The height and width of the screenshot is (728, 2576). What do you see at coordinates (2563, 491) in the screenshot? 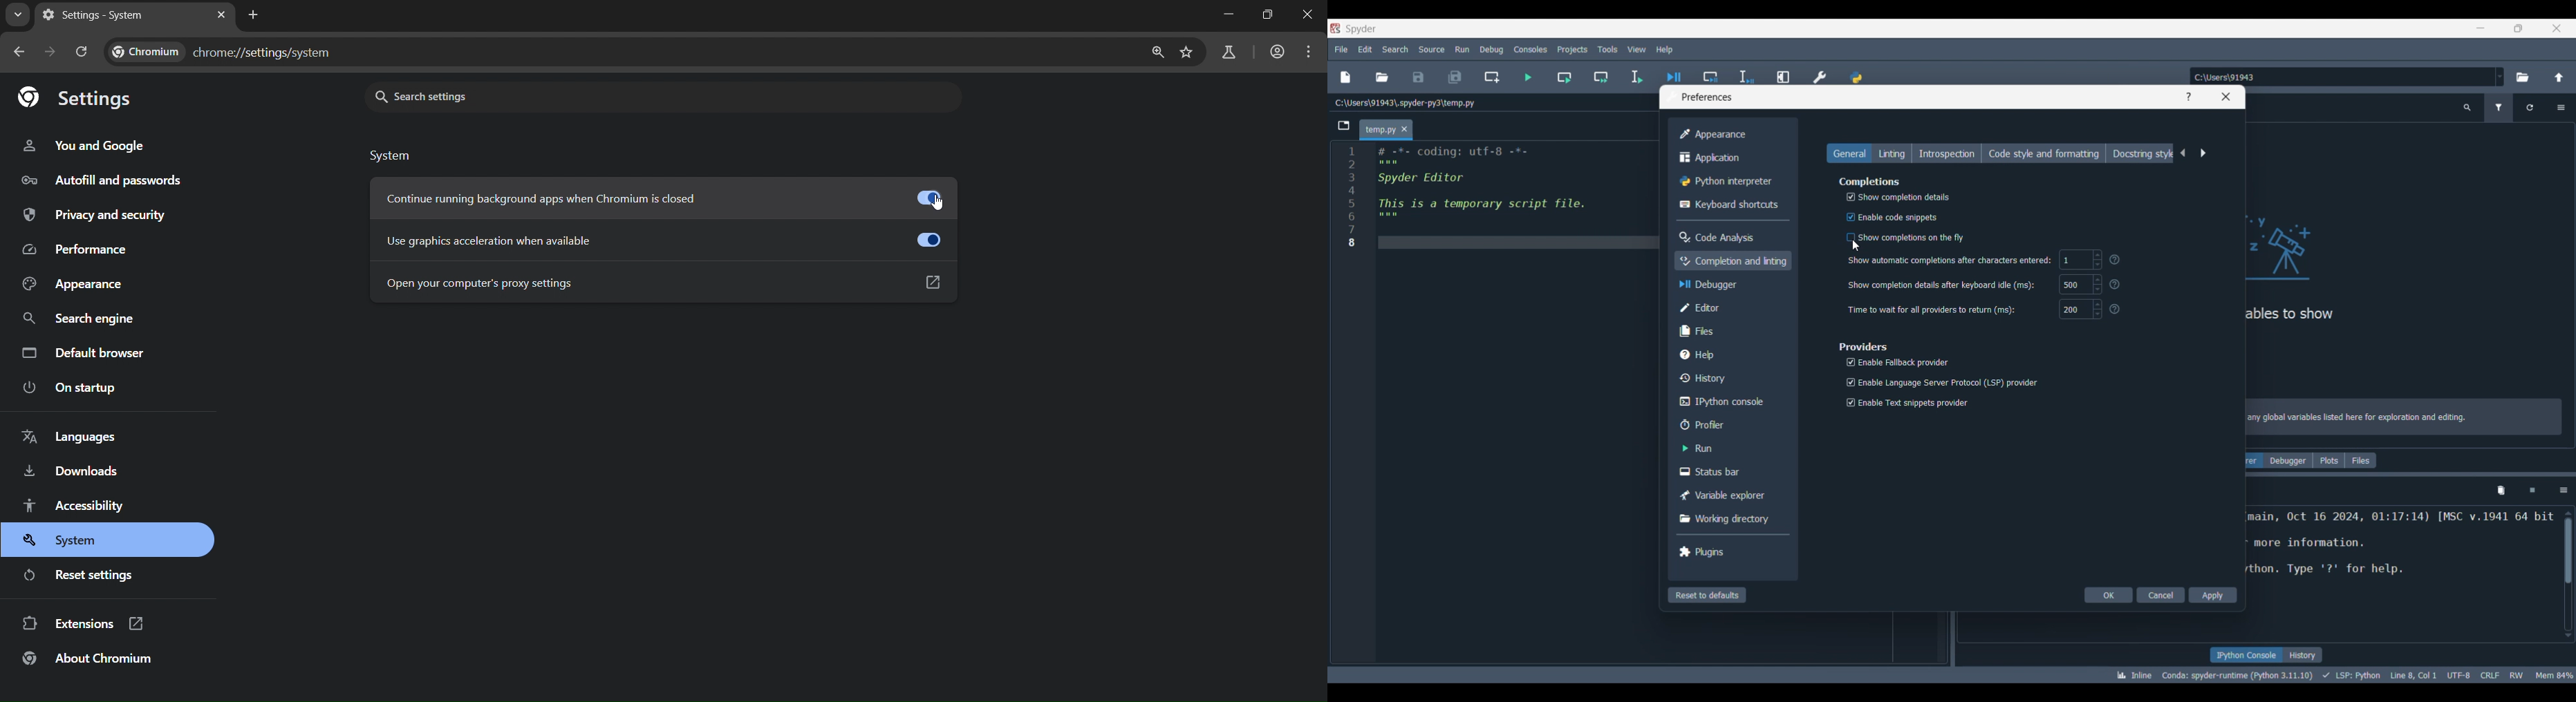
I see `Options` at bounding box center [2563, 491].